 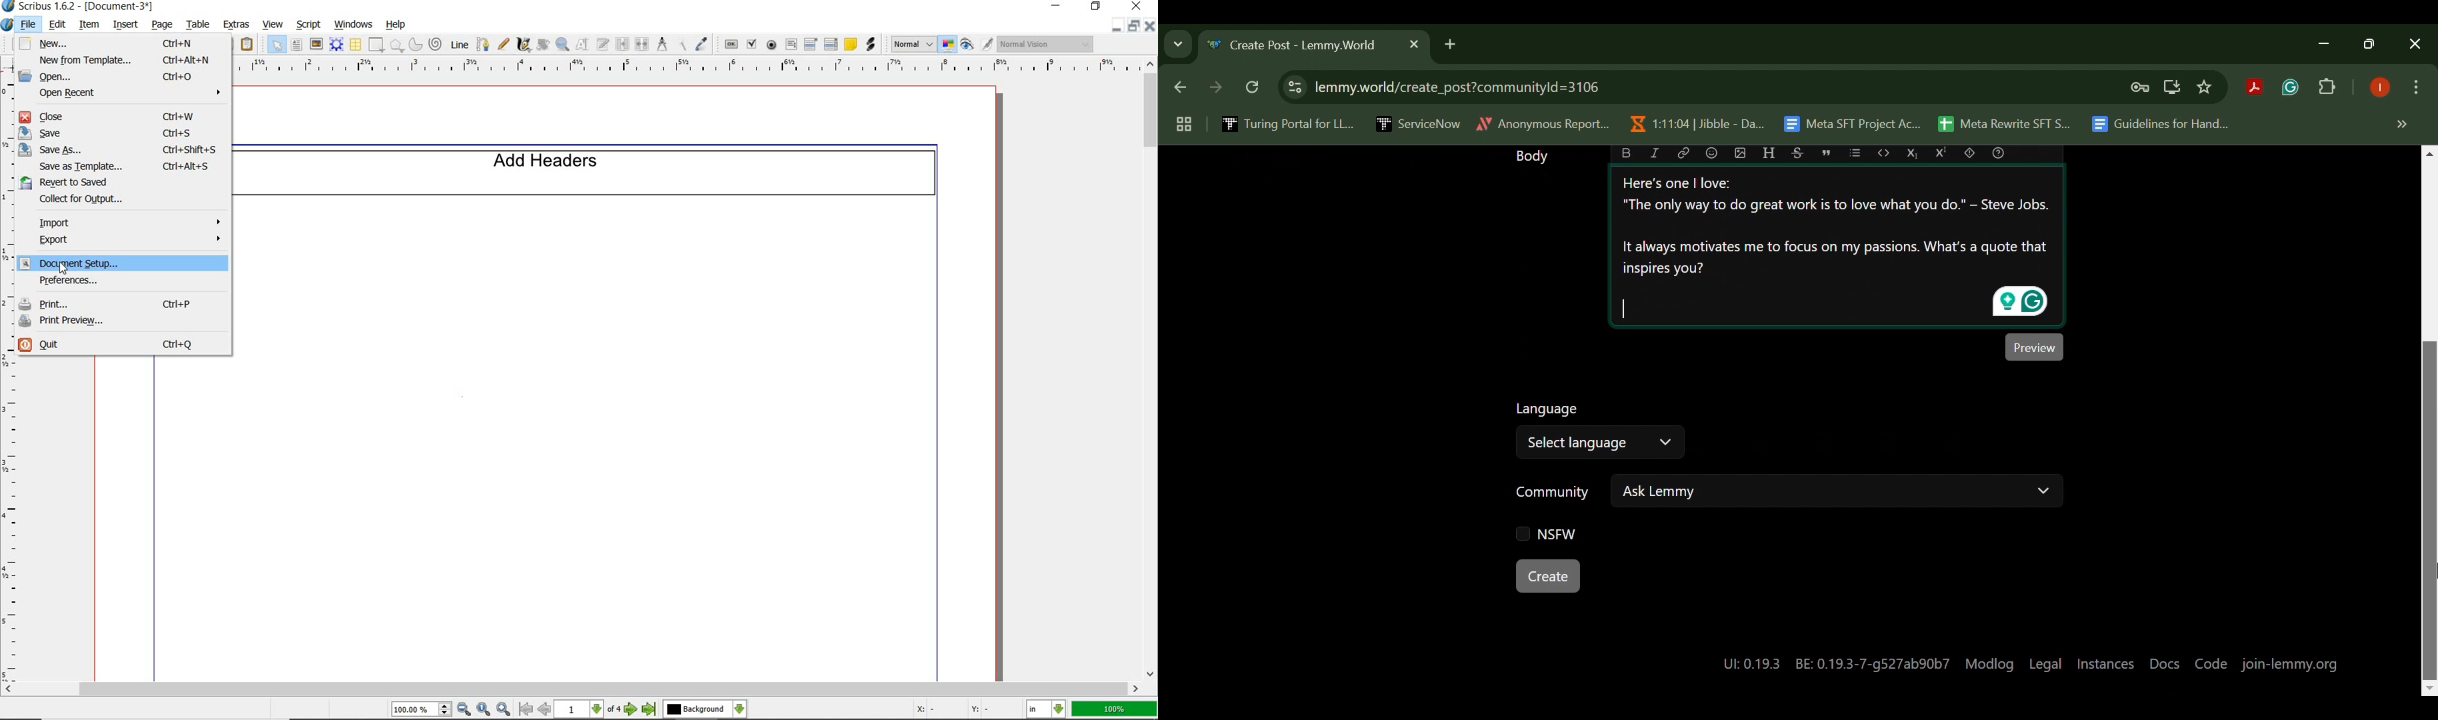 I want to click on page, so click(x=161, y=26).